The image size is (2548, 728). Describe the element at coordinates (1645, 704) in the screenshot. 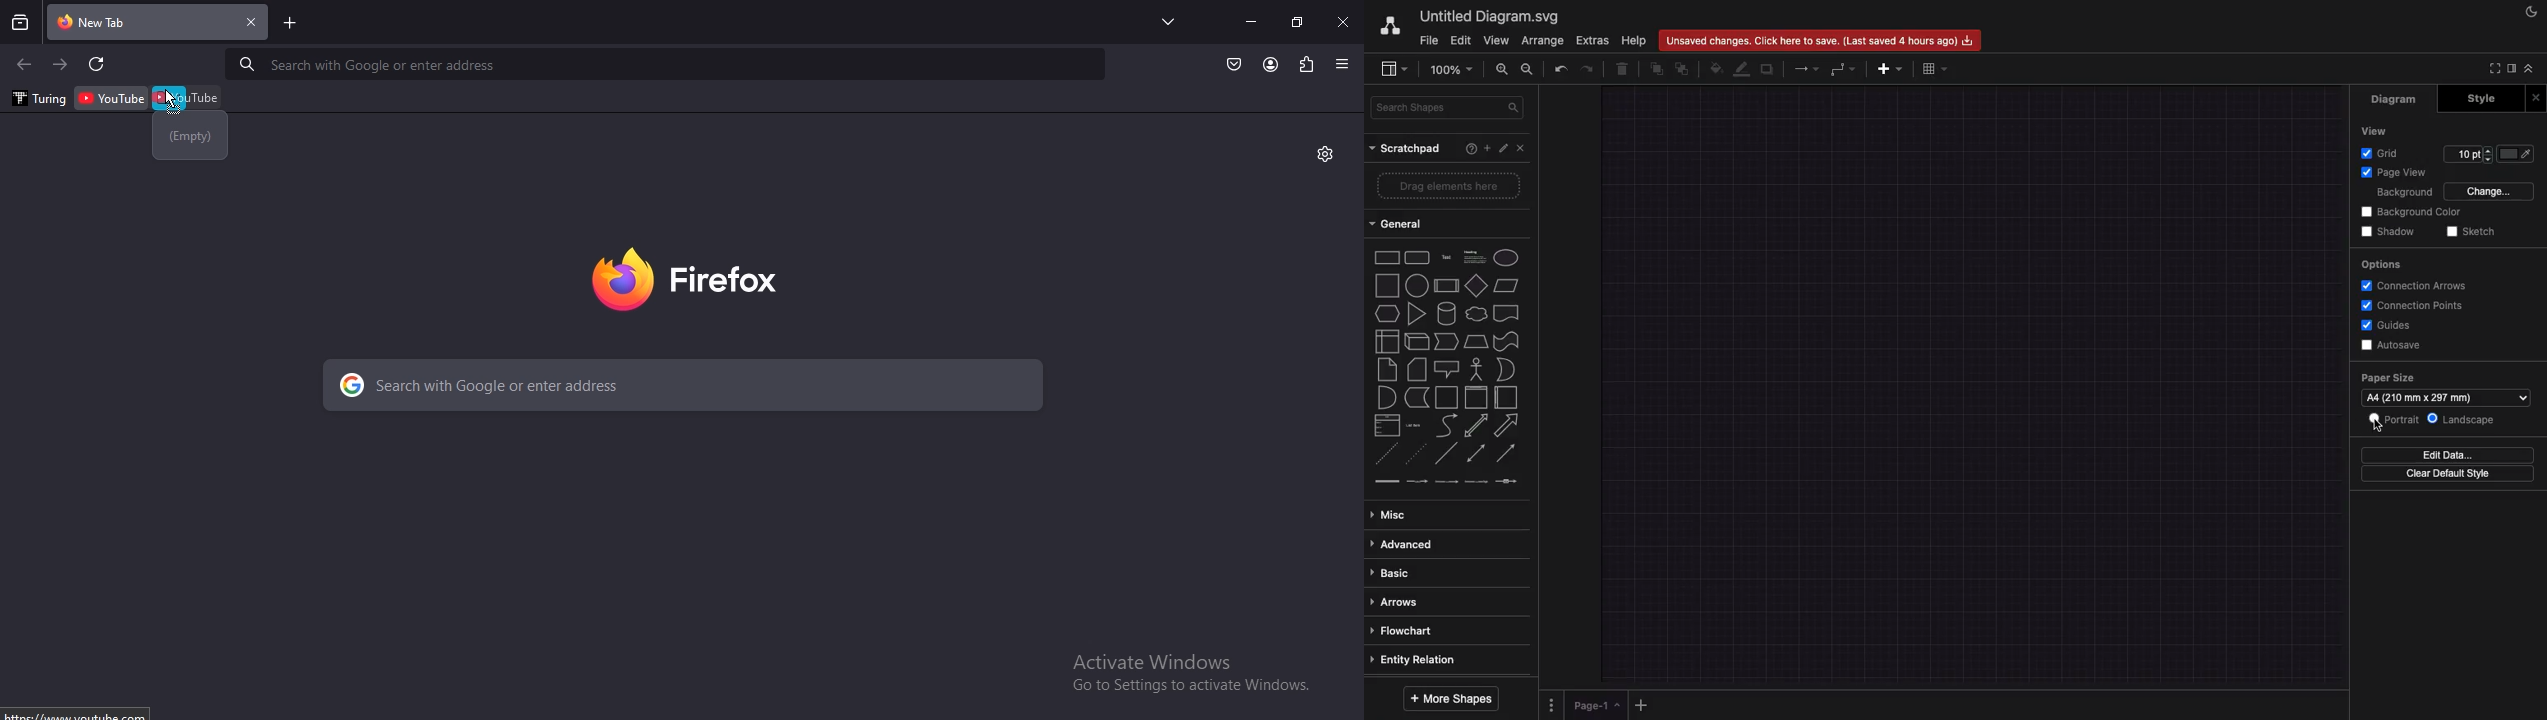

I see `Add` at that location.